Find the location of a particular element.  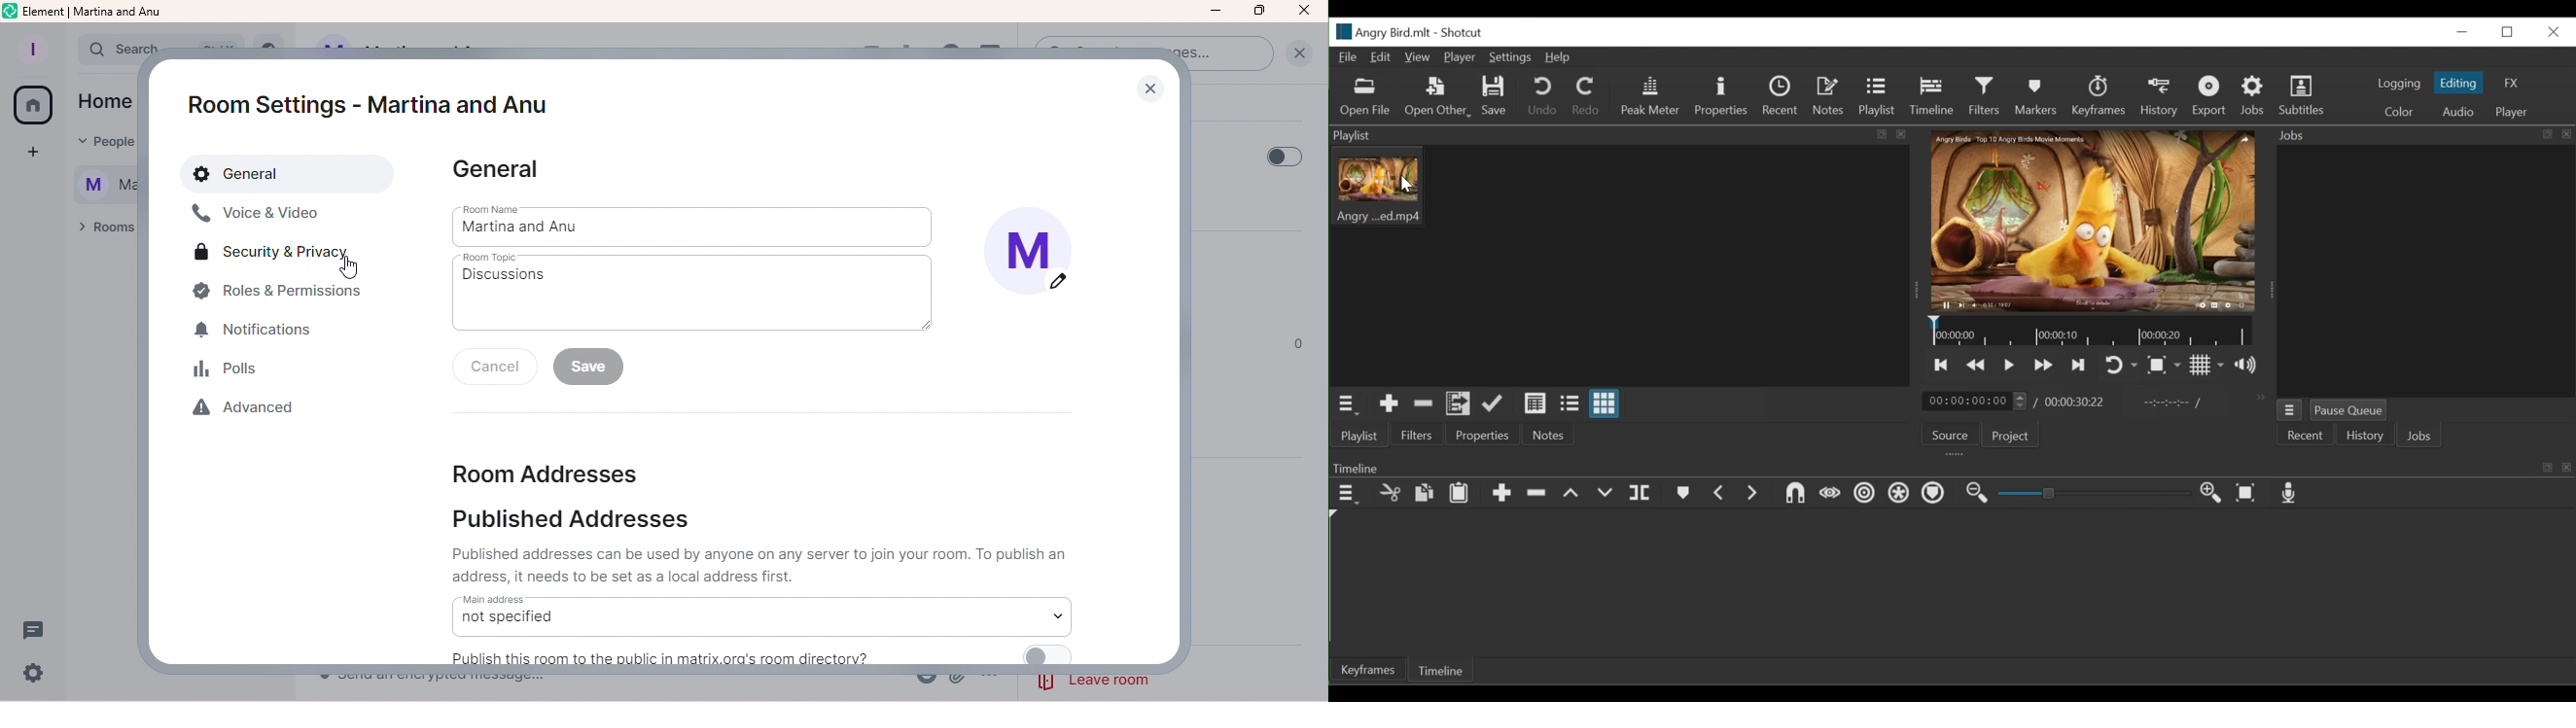

text is located at coordinates (112, 162).